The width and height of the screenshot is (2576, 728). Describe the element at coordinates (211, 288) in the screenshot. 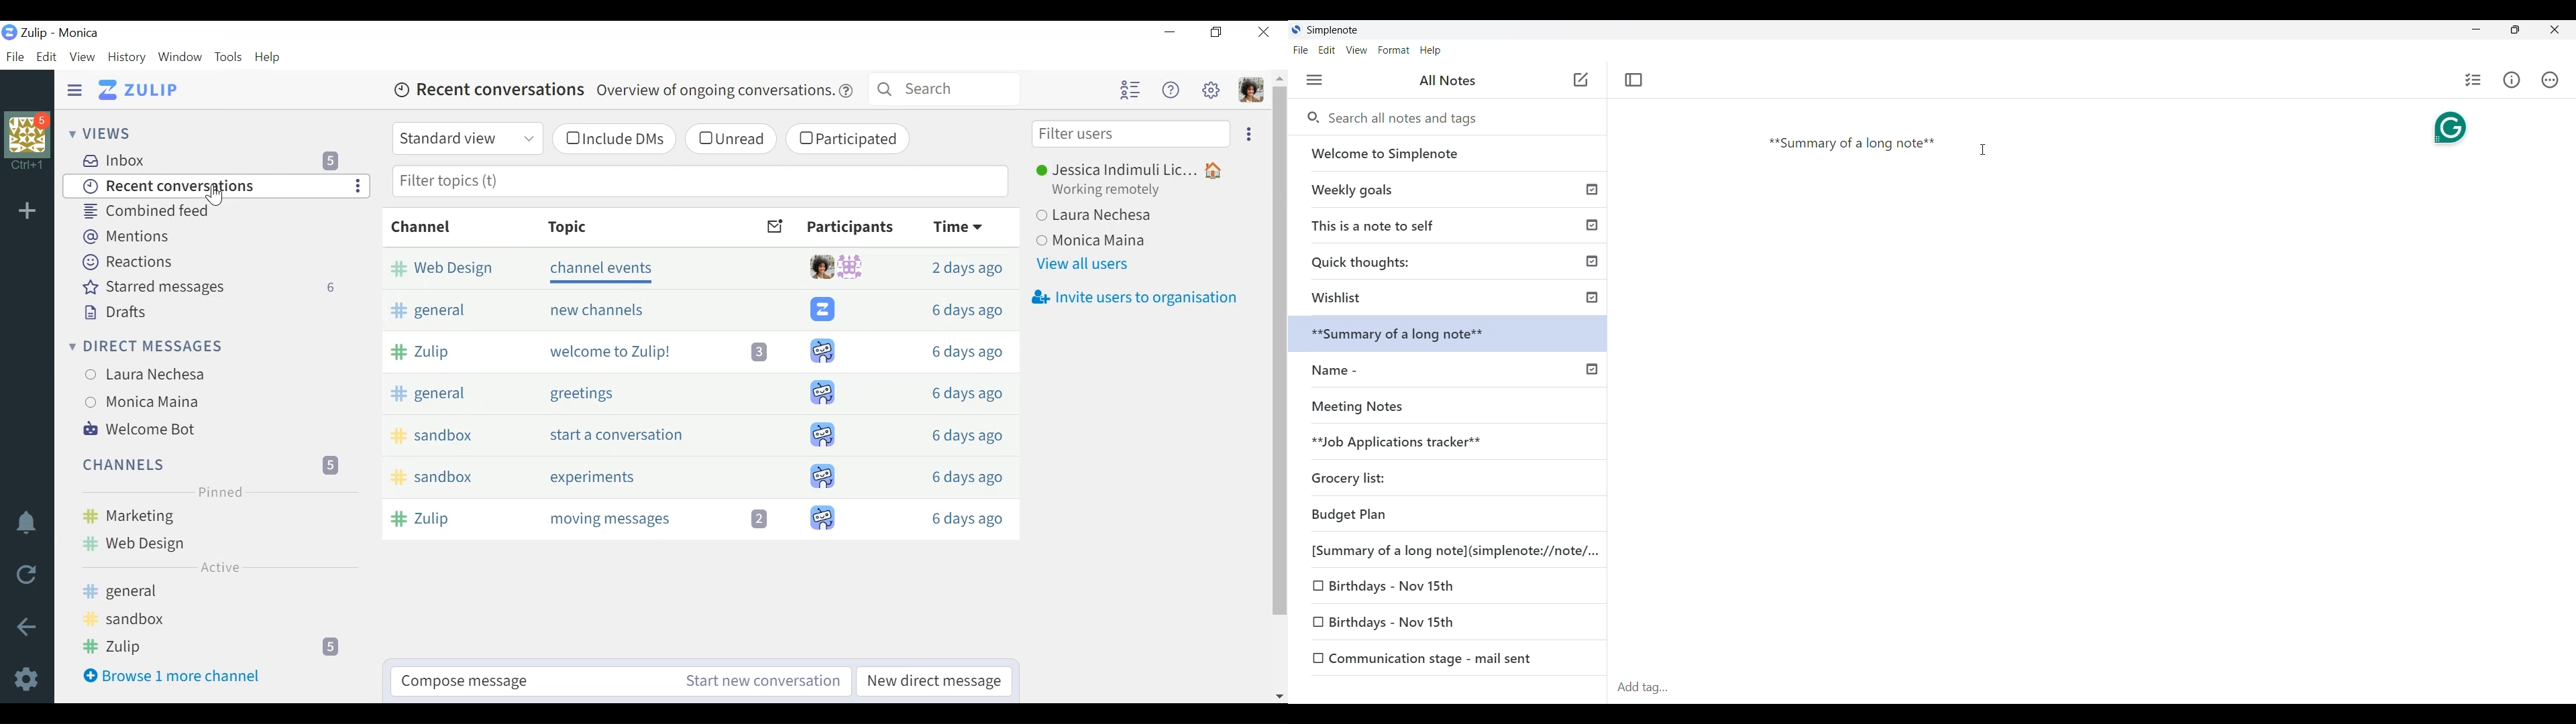

I see `Starred messages` at that location.